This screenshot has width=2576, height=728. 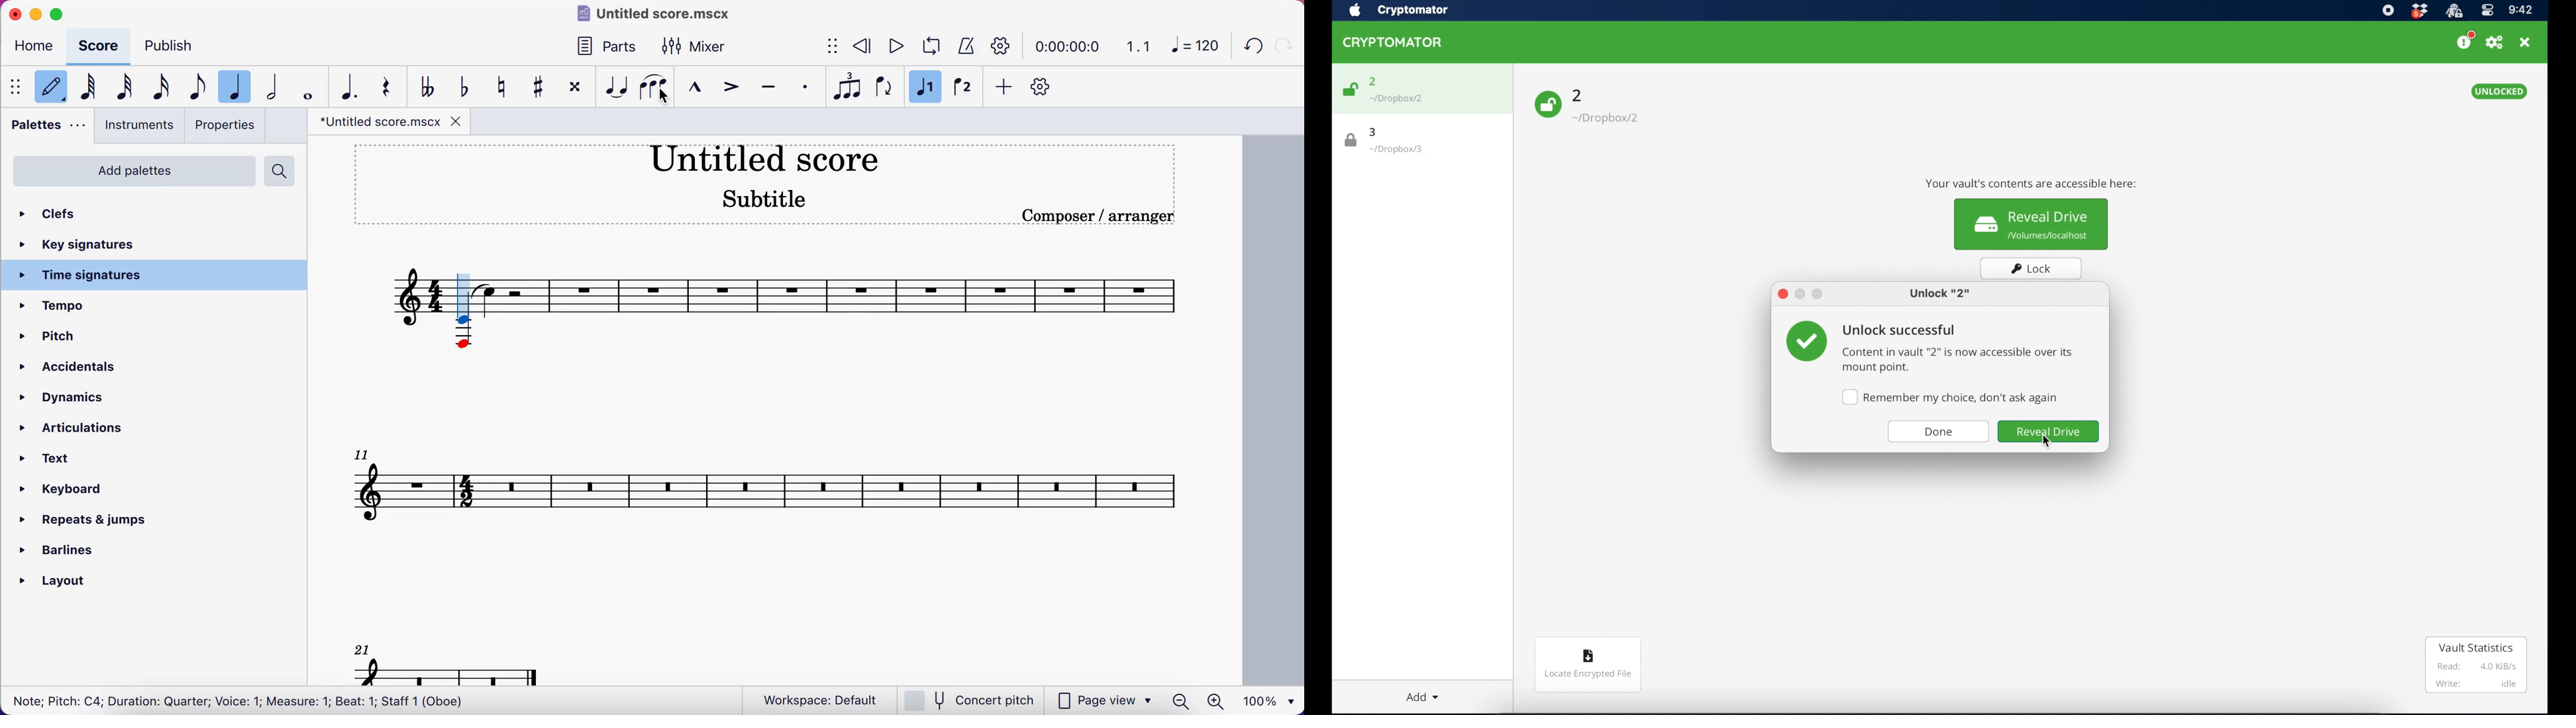 I want to click on palettes, so click(x=49, y=129).